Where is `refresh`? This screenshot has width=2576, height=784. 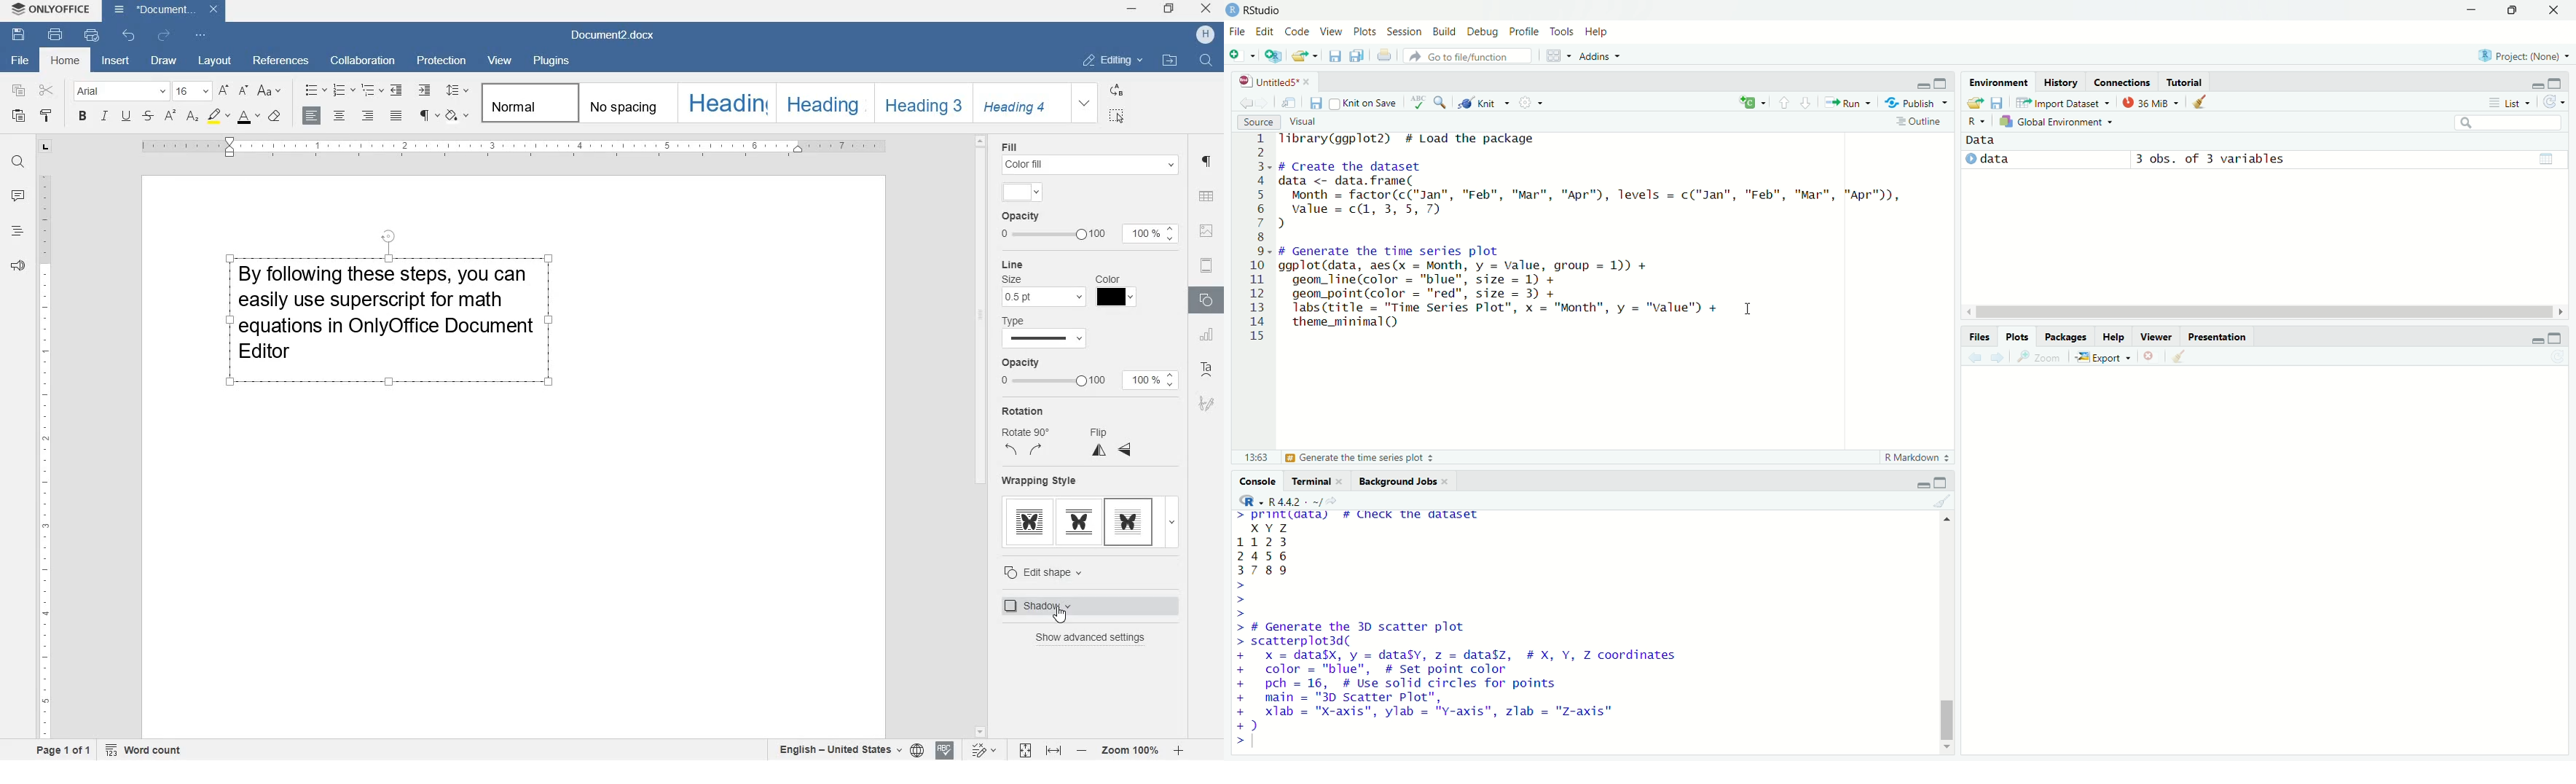 refresh is located at coordinates (2553, 101).